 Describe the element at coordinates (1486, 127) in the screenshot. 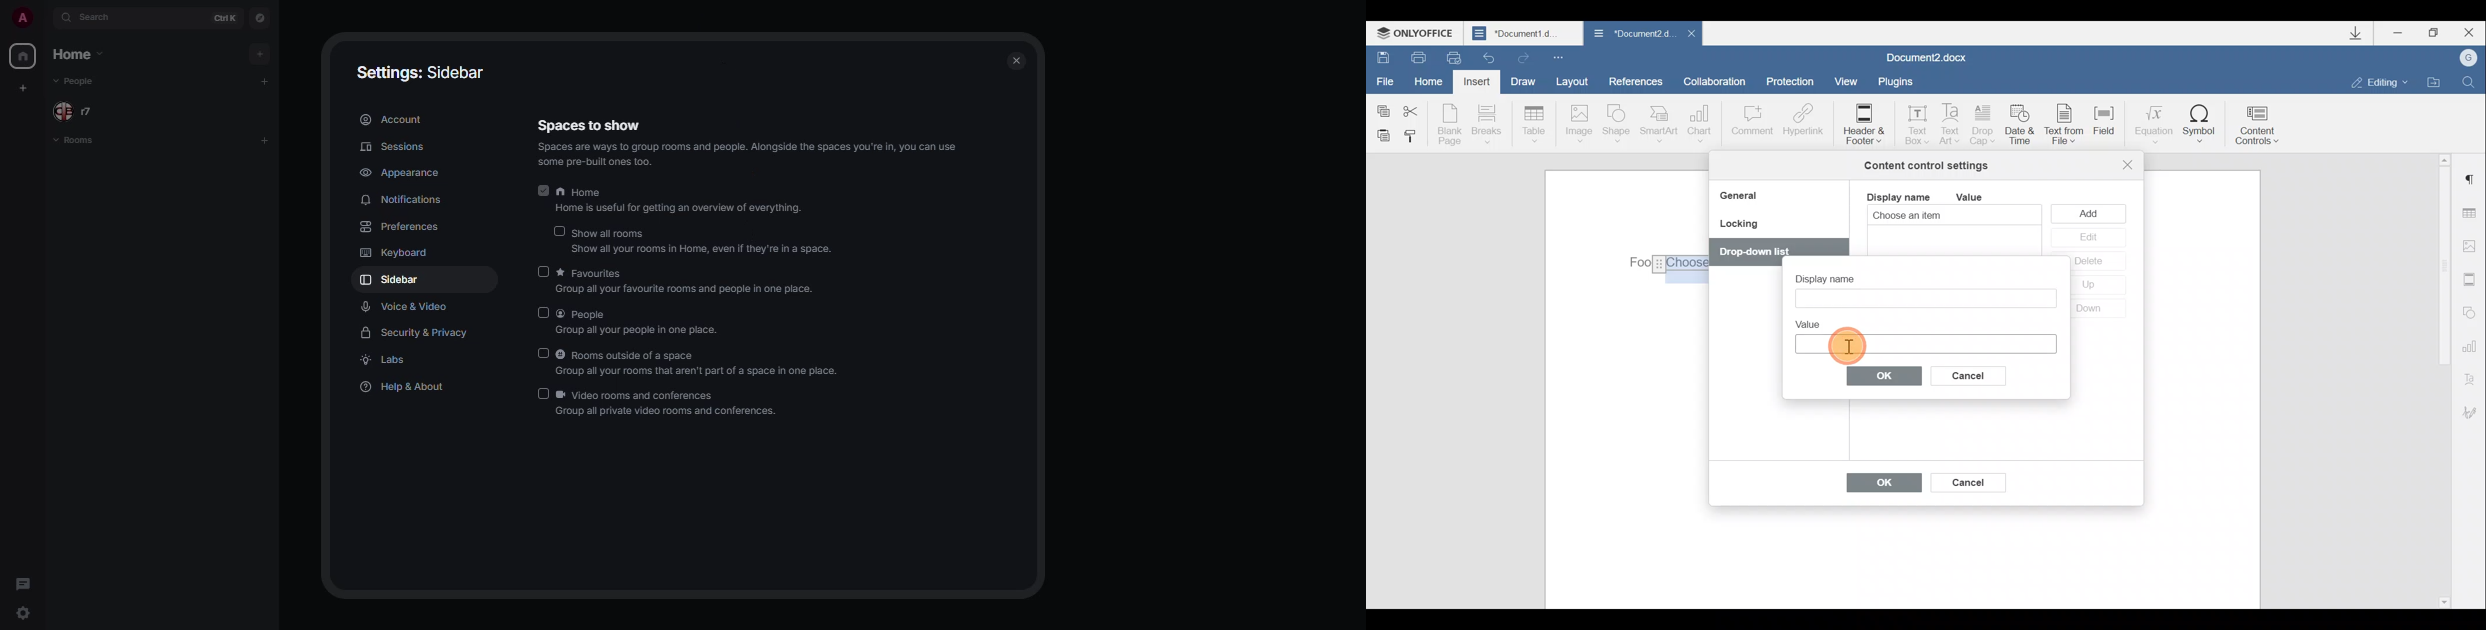

I see `Breaks` at that location.